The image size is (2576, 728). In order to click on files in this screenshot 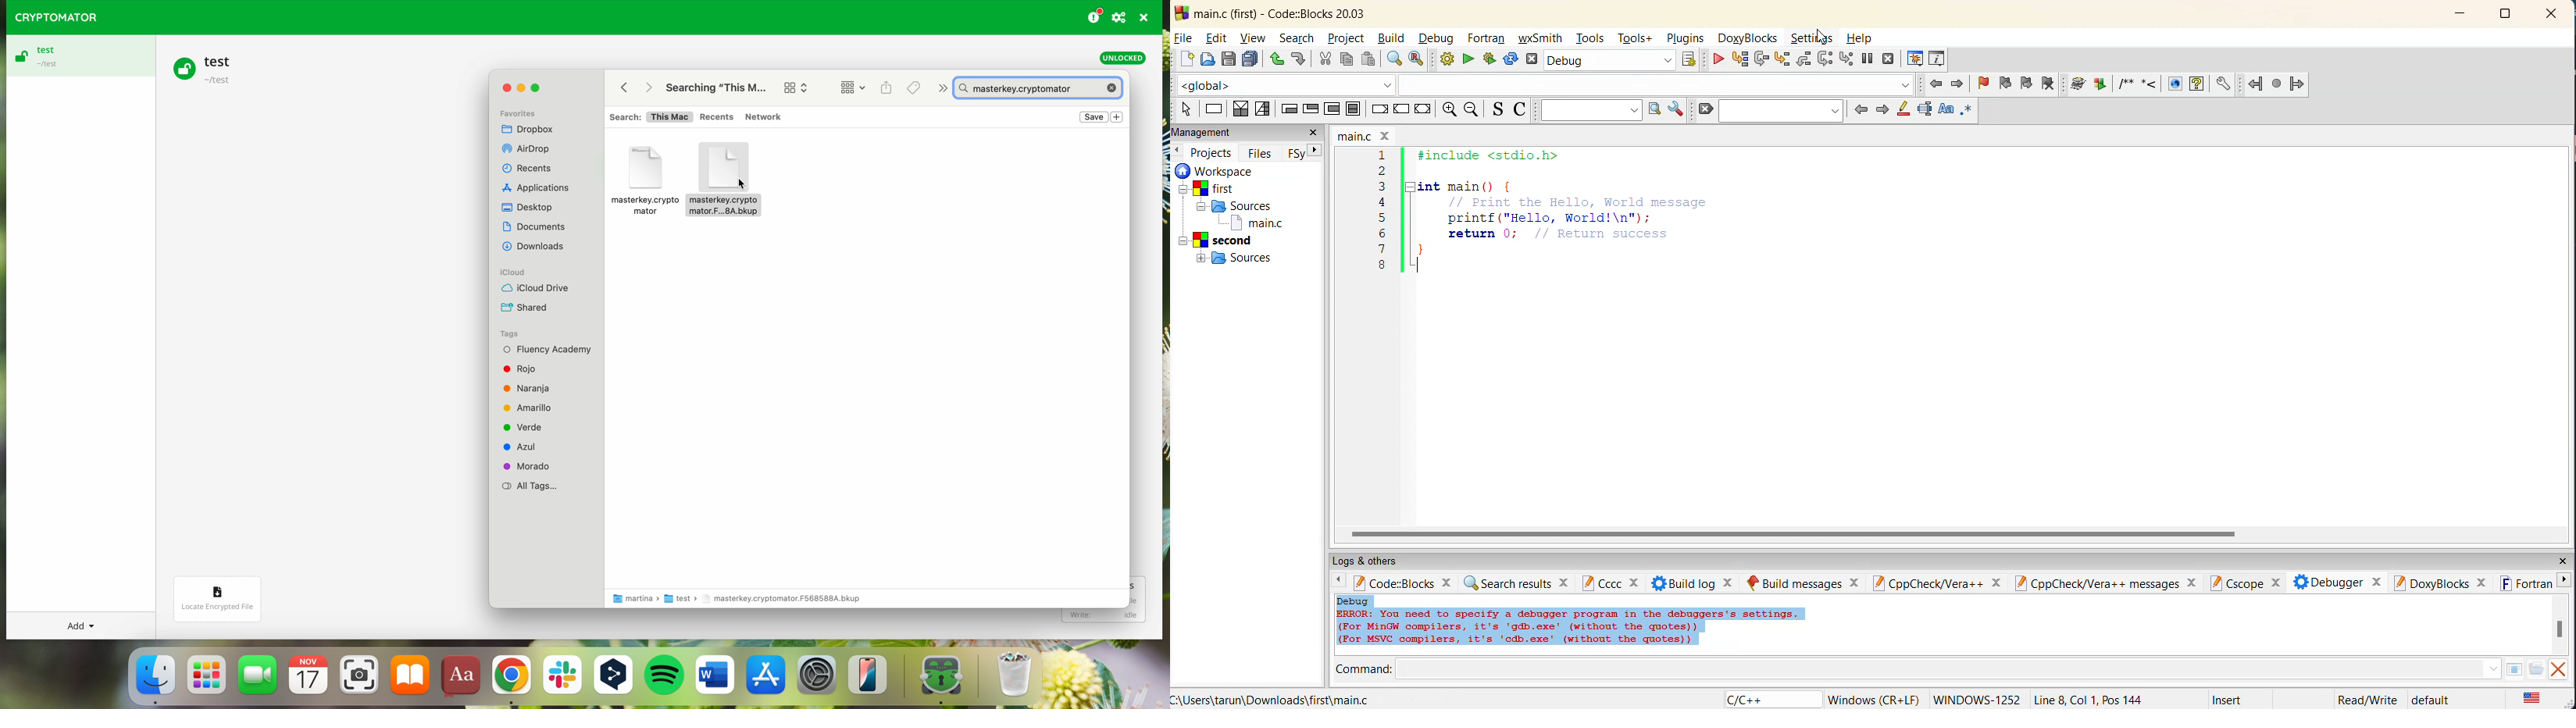, I will do `click(1263, 152)`.